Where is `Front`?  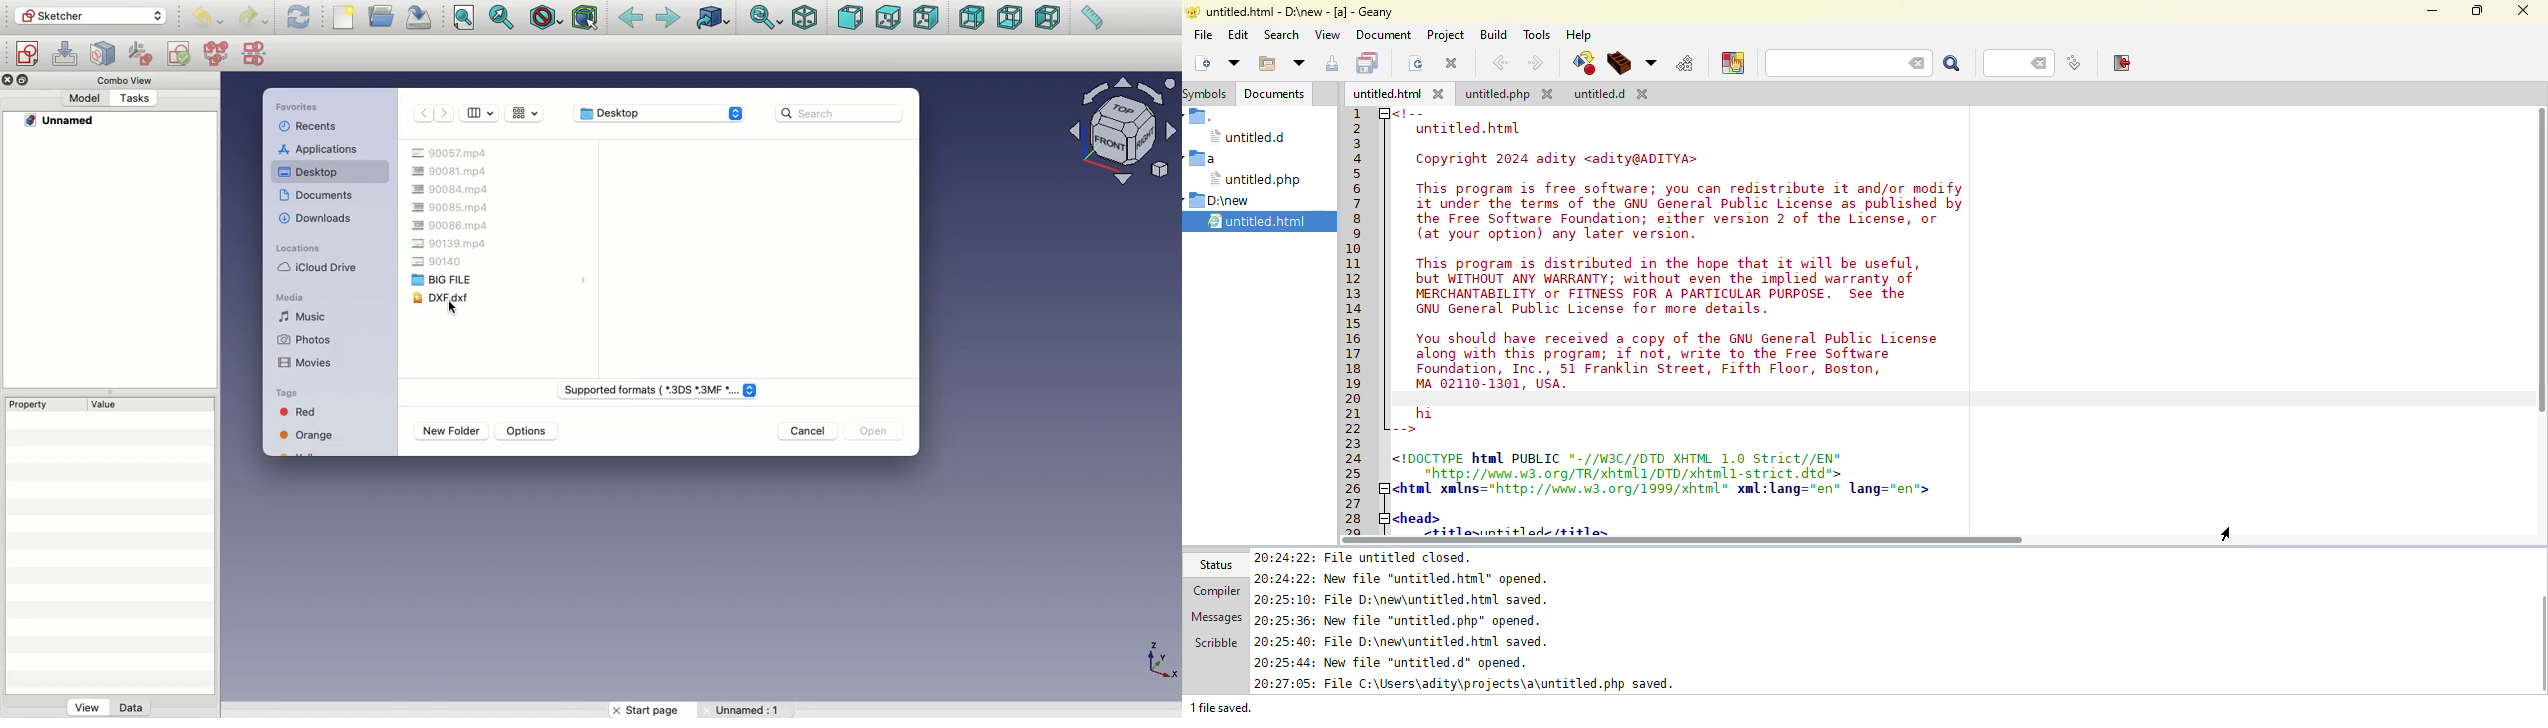 Front is located at coordinates (850, 20).